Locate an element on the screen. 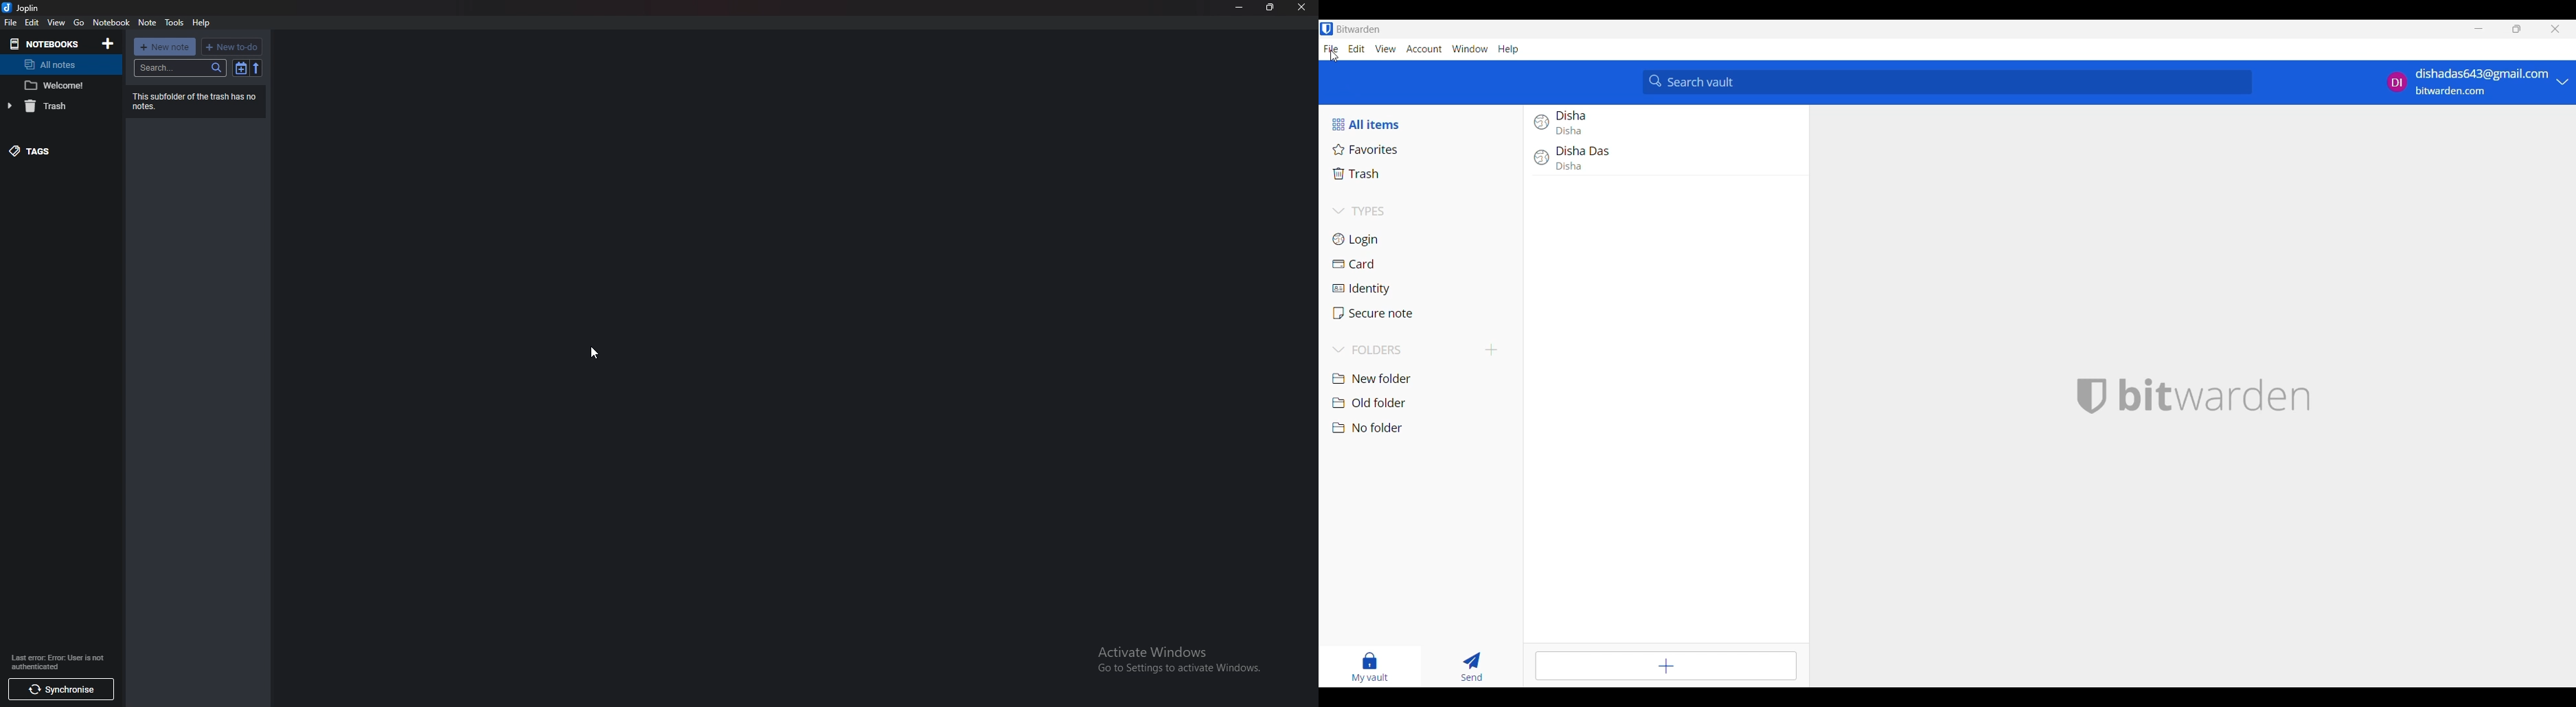 The image size is (2576, 728). search is located at coordinates (180, 67).